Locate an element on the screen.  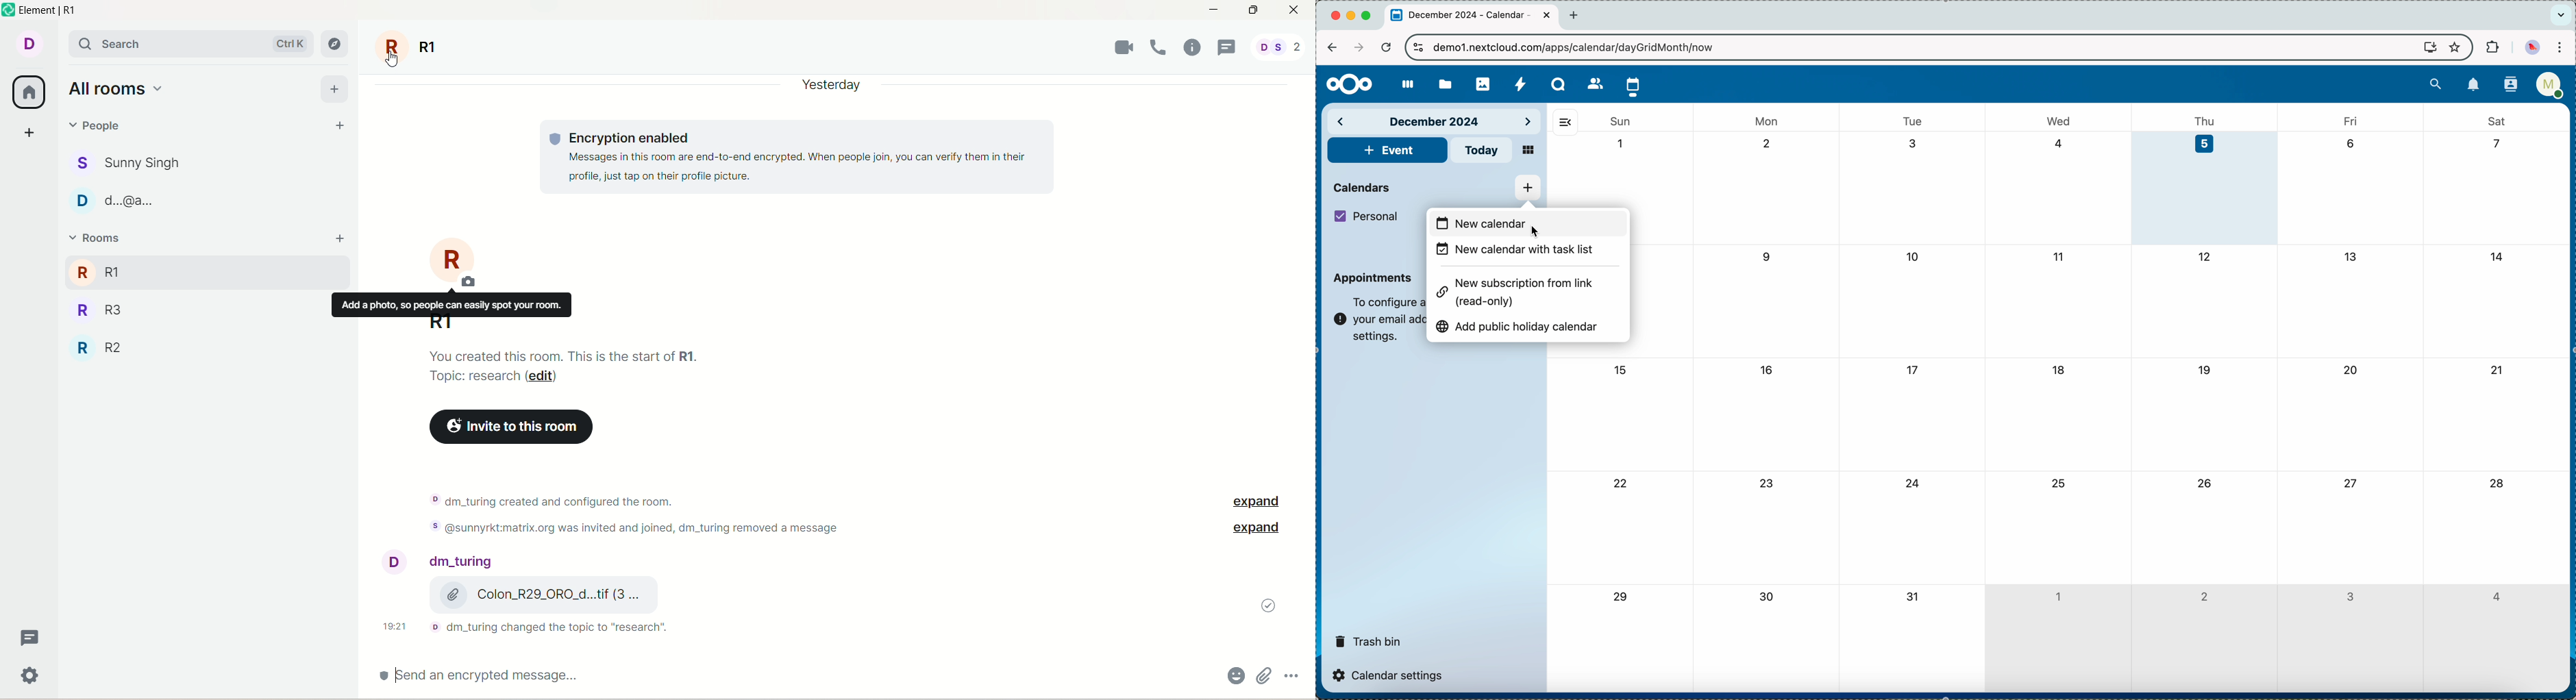
expand is located at coordinates (1254, 498).